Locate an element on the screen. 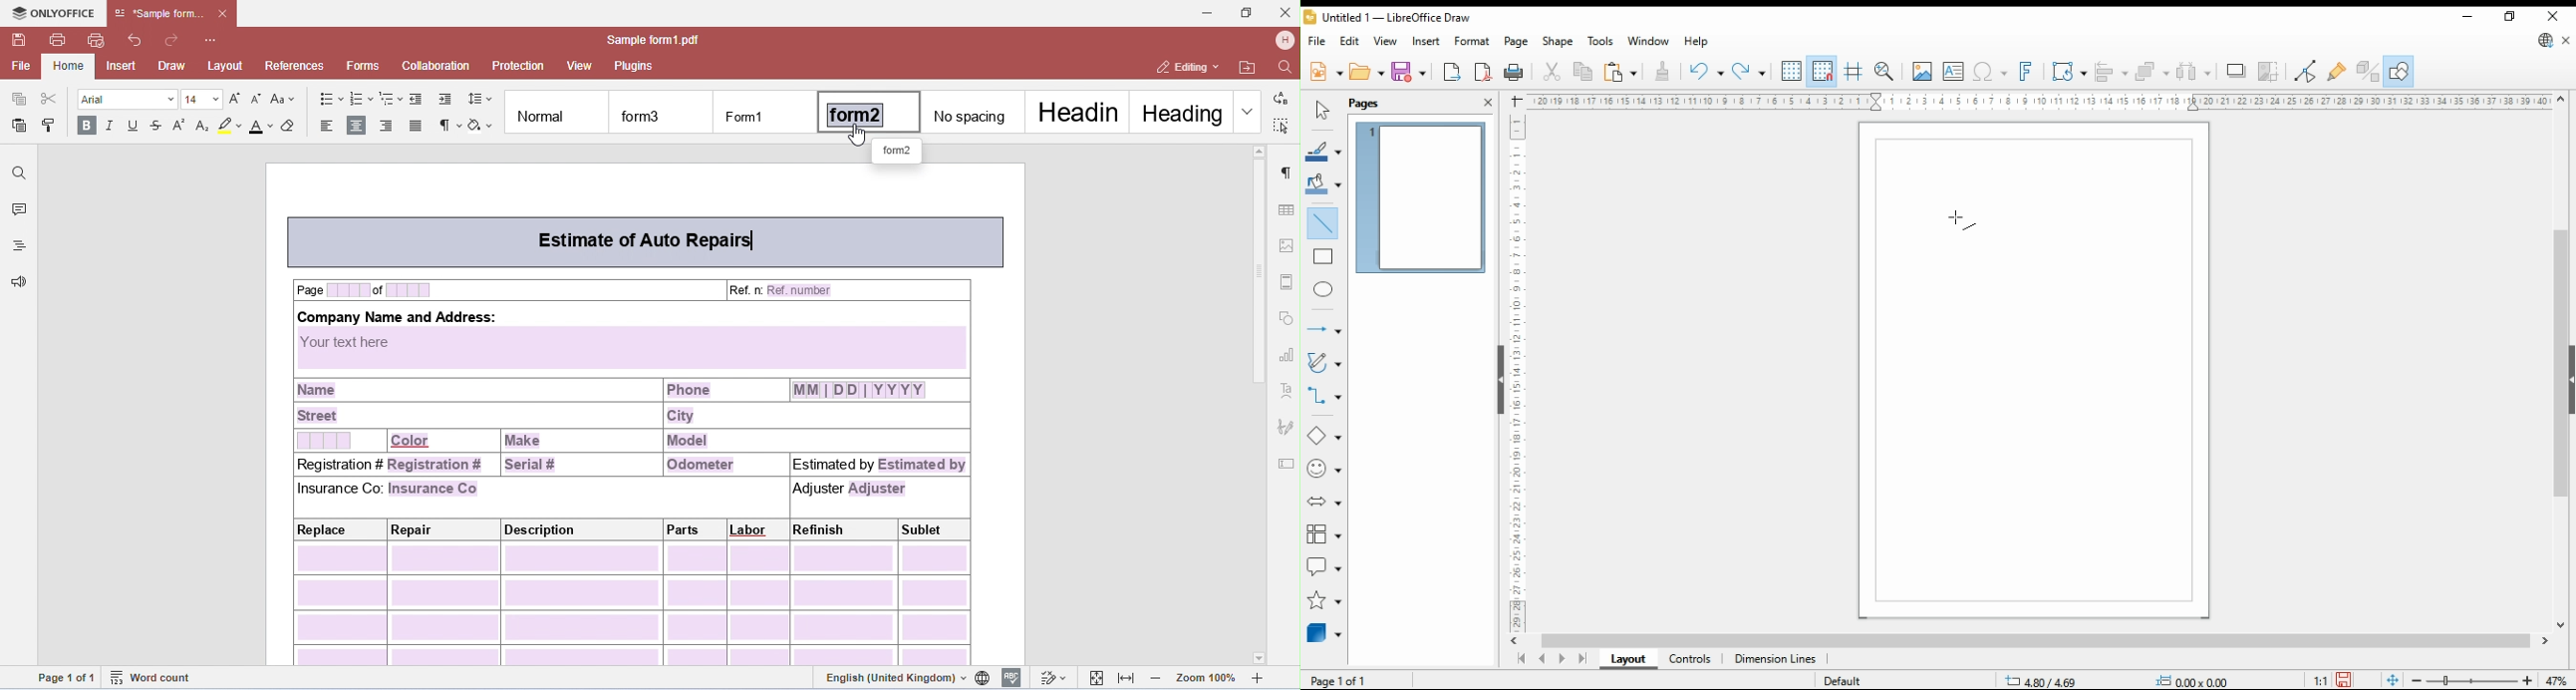 Image resolution: width=2576 pixels, height=700 pixels. 3D objects is located at coordinates (1325, 633).